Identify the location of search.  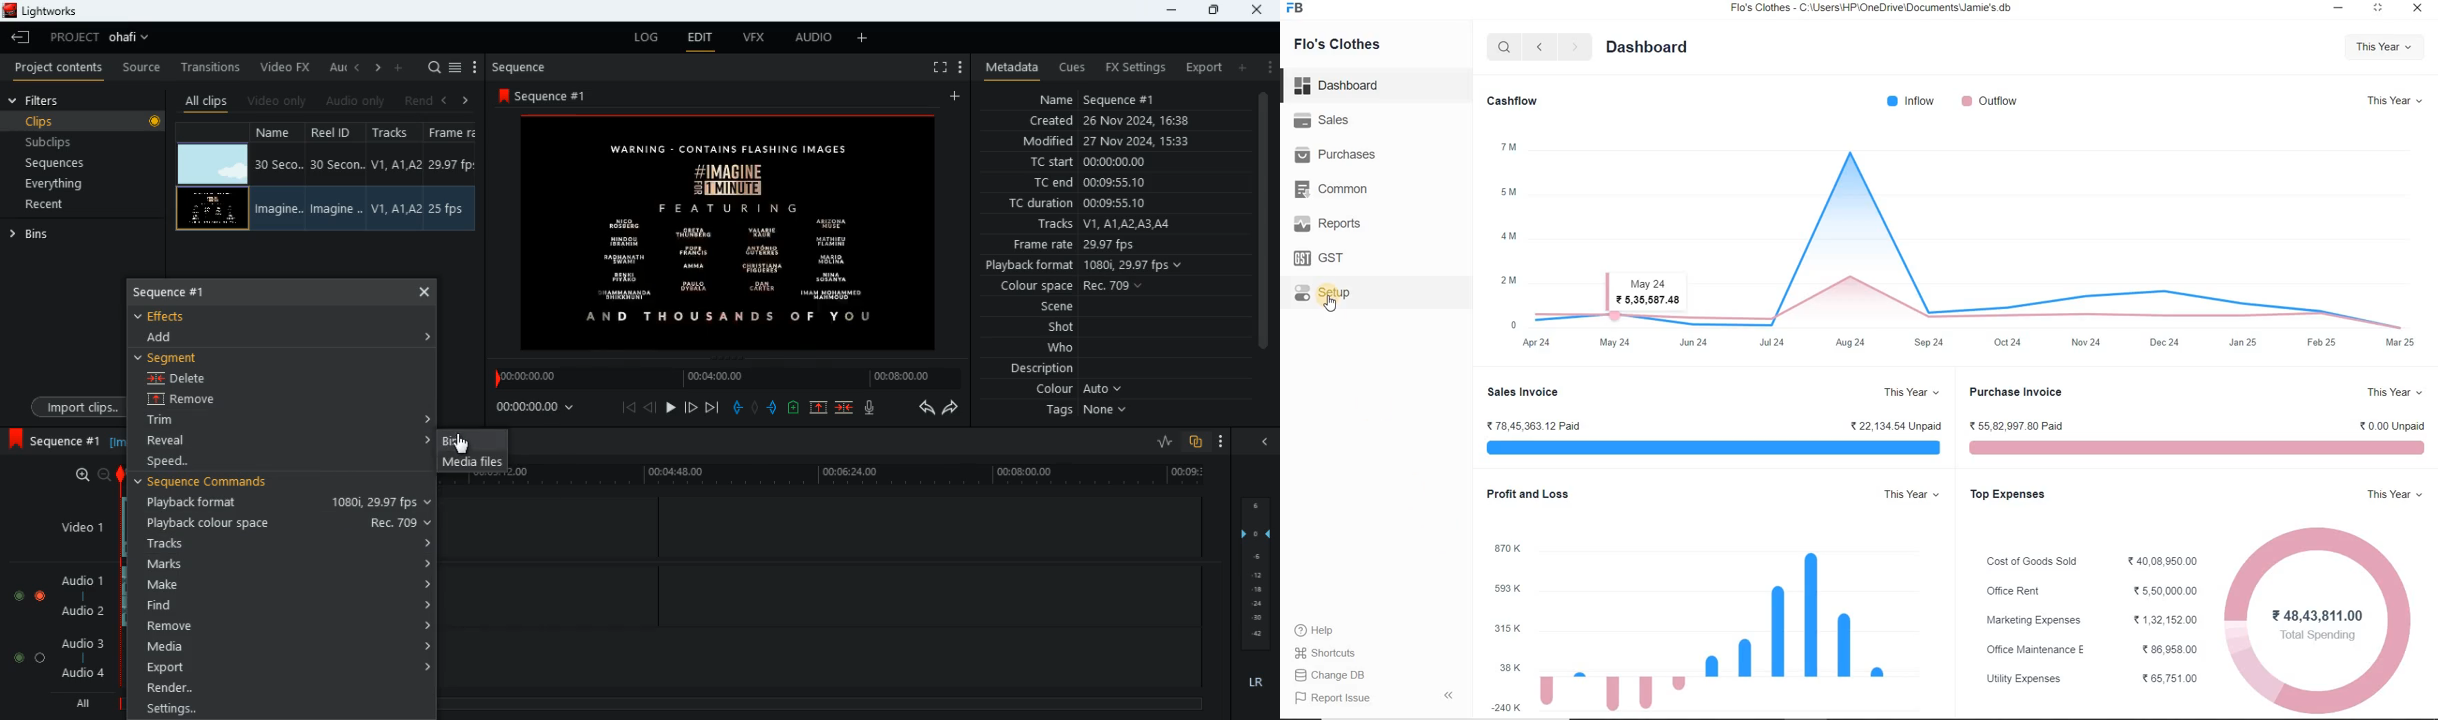
(1502, 48).